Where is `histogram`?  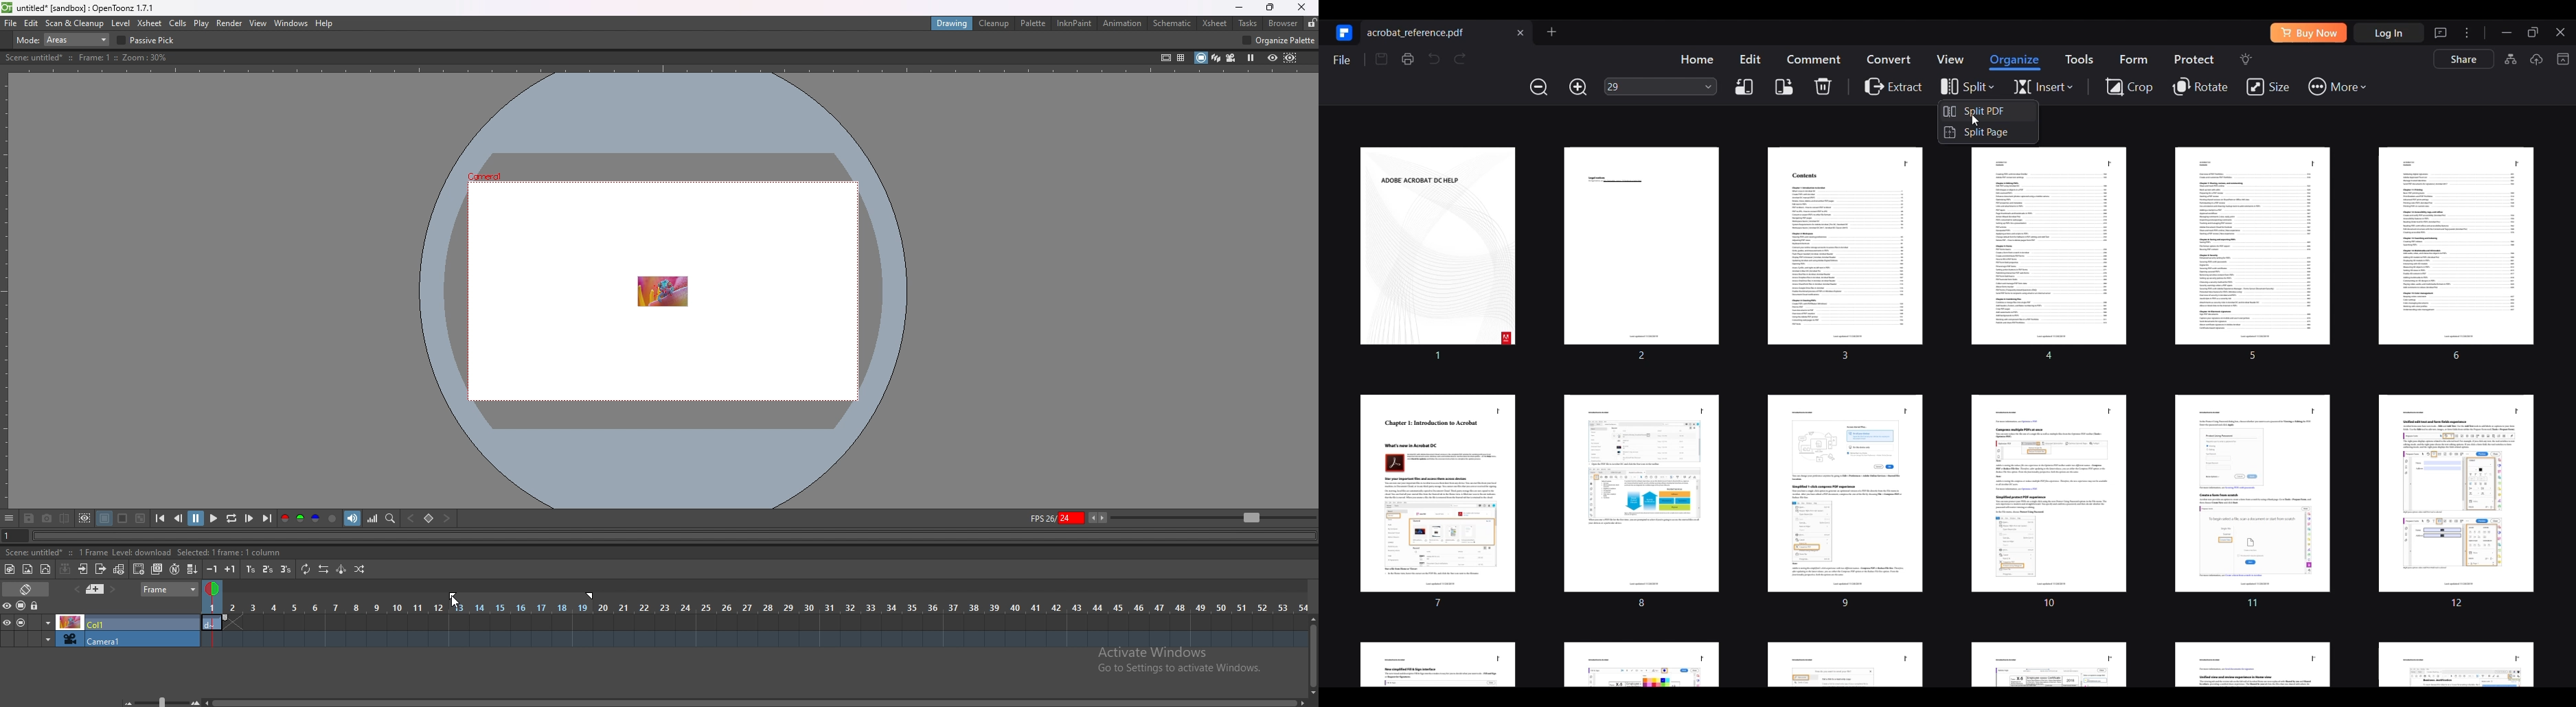 histogram is located at coordinates (373, 518).